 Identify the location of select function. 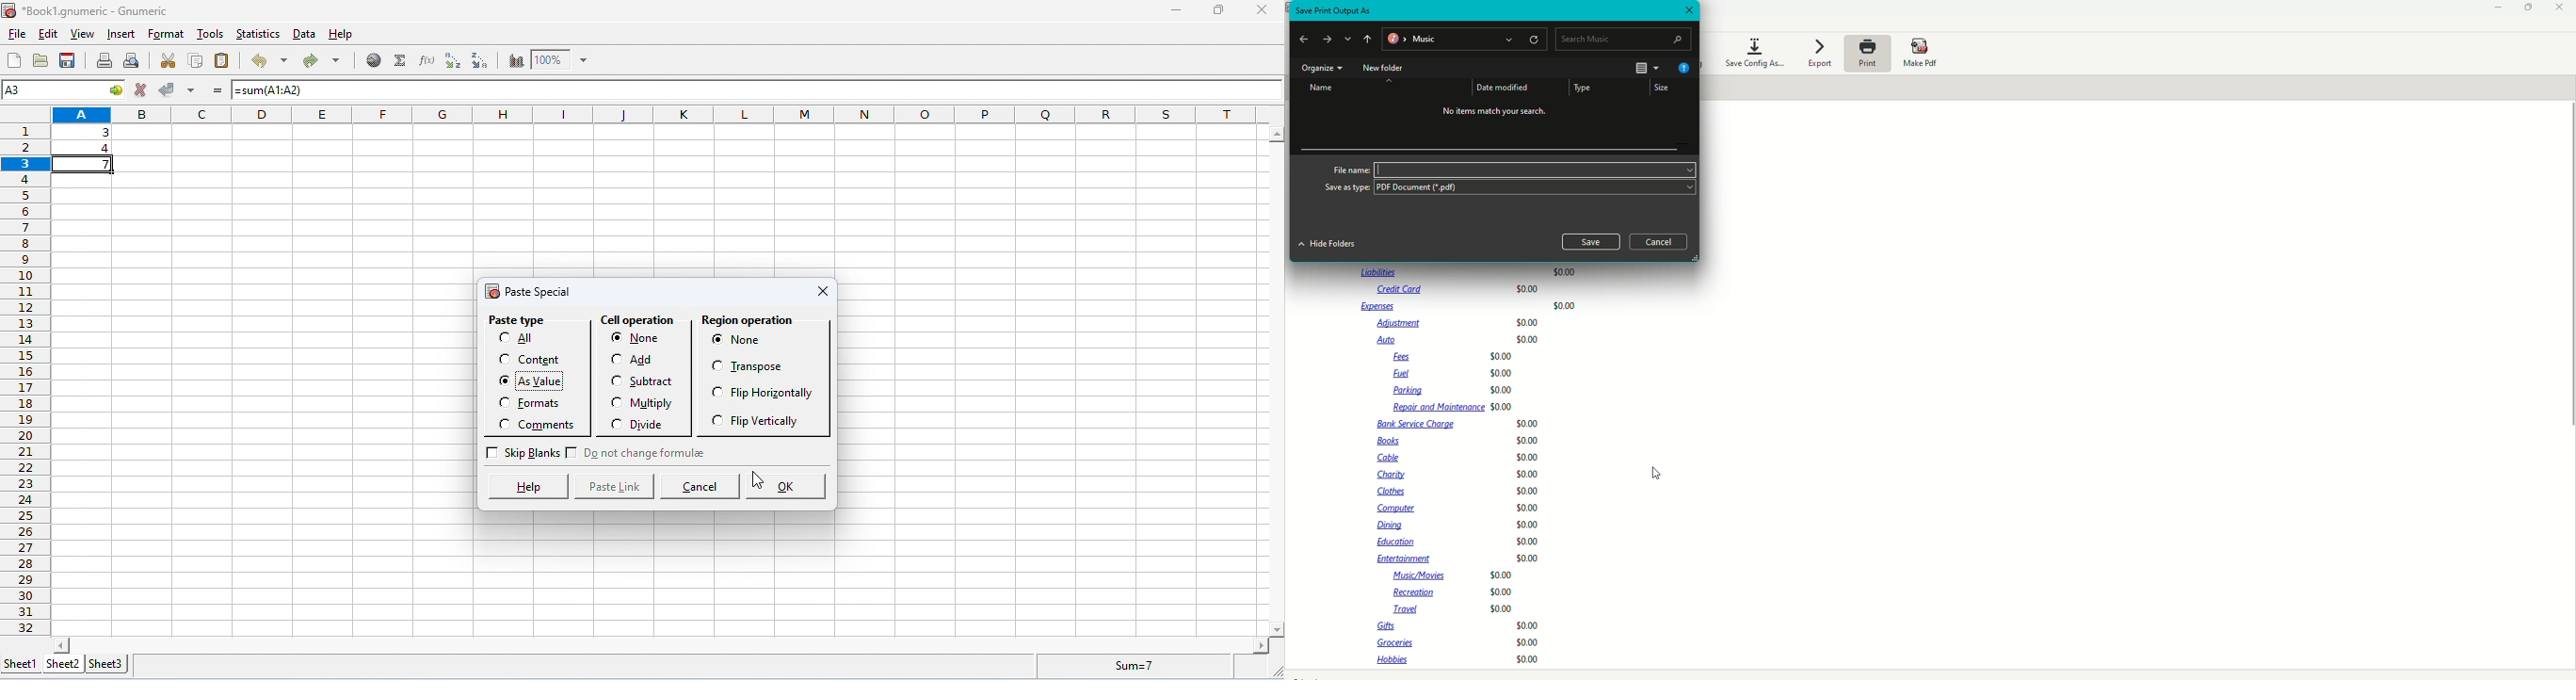
(400, 61).